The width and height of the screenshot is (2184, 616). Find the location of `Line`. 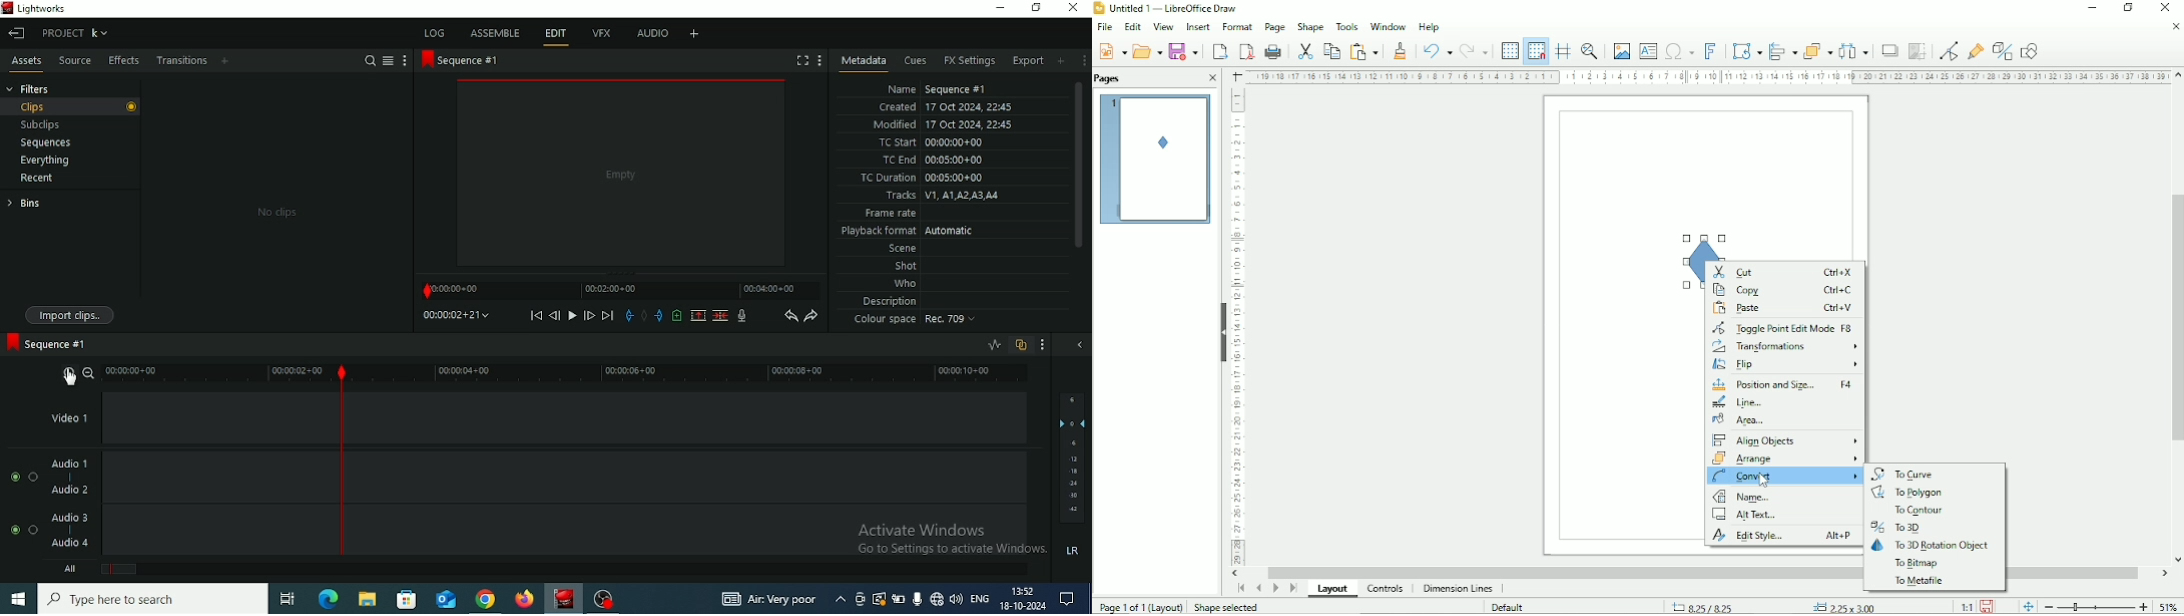

Line is located at coordinates (1741, 404).